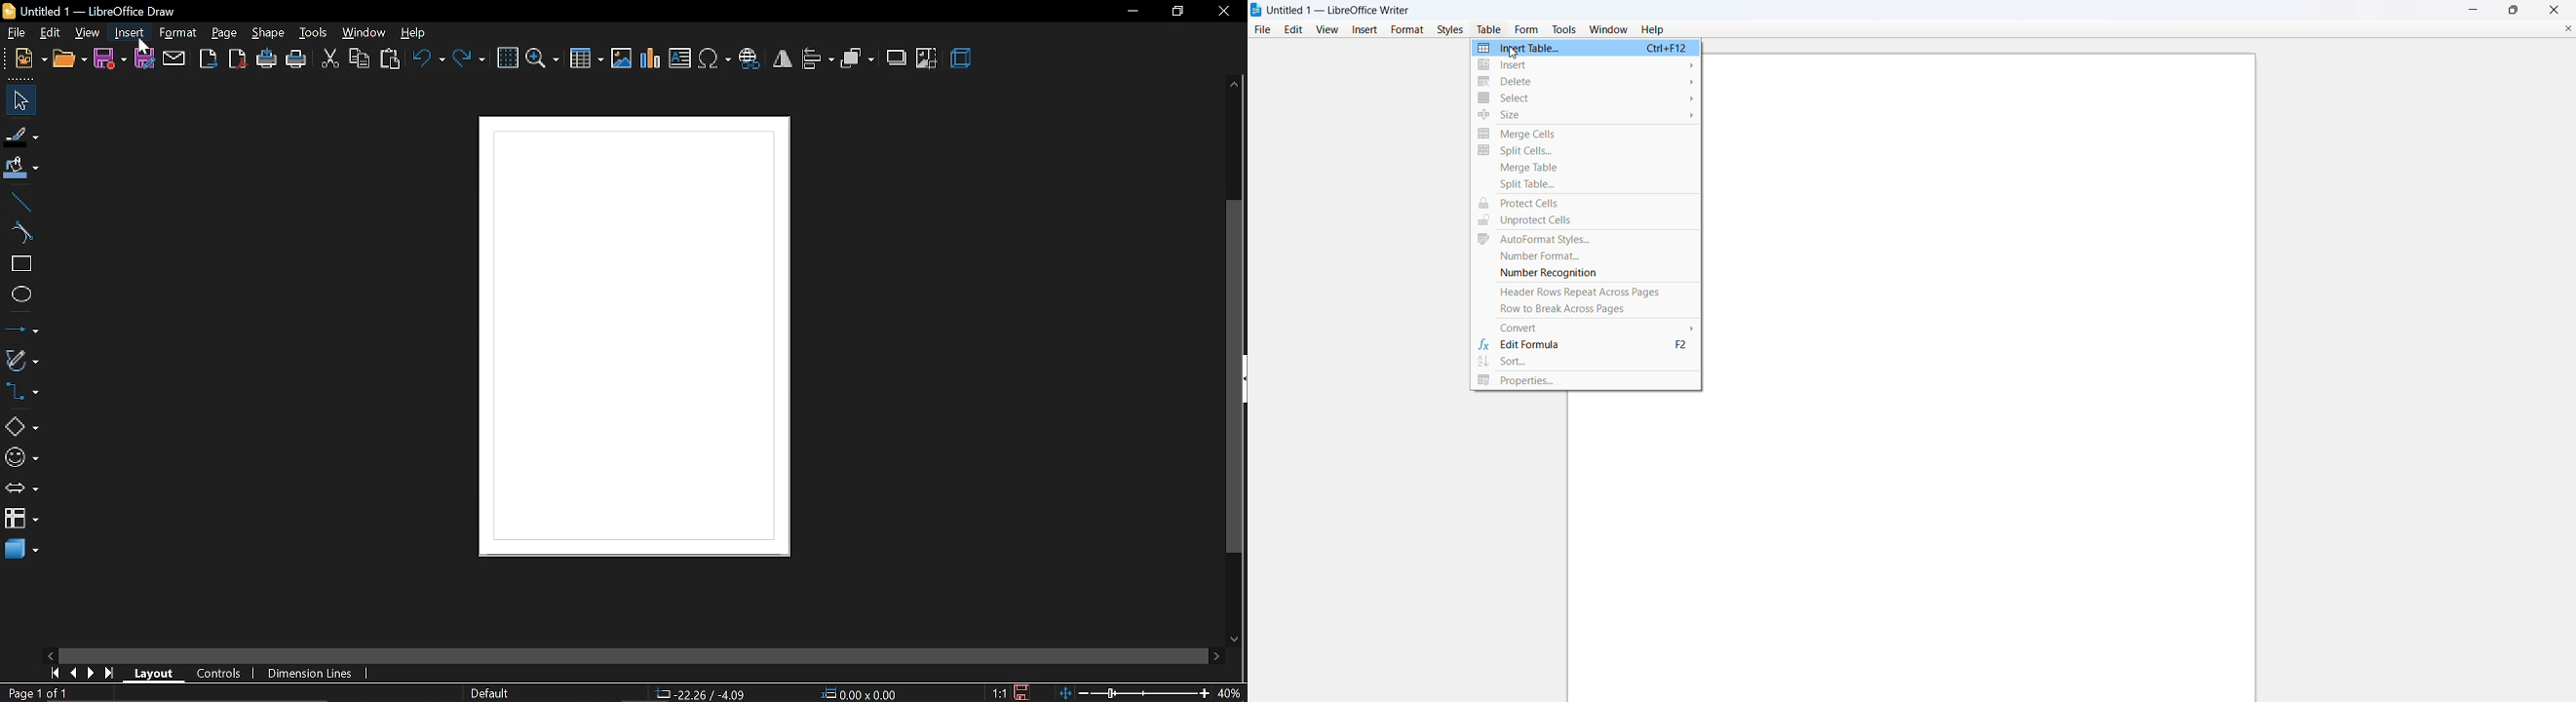 Image resolution: width=2576 pixels, height=728 pixels. What do you see at coordinates (1587, 65) in the screenshot?
I see `insert` at bounding box center [1587, 65].